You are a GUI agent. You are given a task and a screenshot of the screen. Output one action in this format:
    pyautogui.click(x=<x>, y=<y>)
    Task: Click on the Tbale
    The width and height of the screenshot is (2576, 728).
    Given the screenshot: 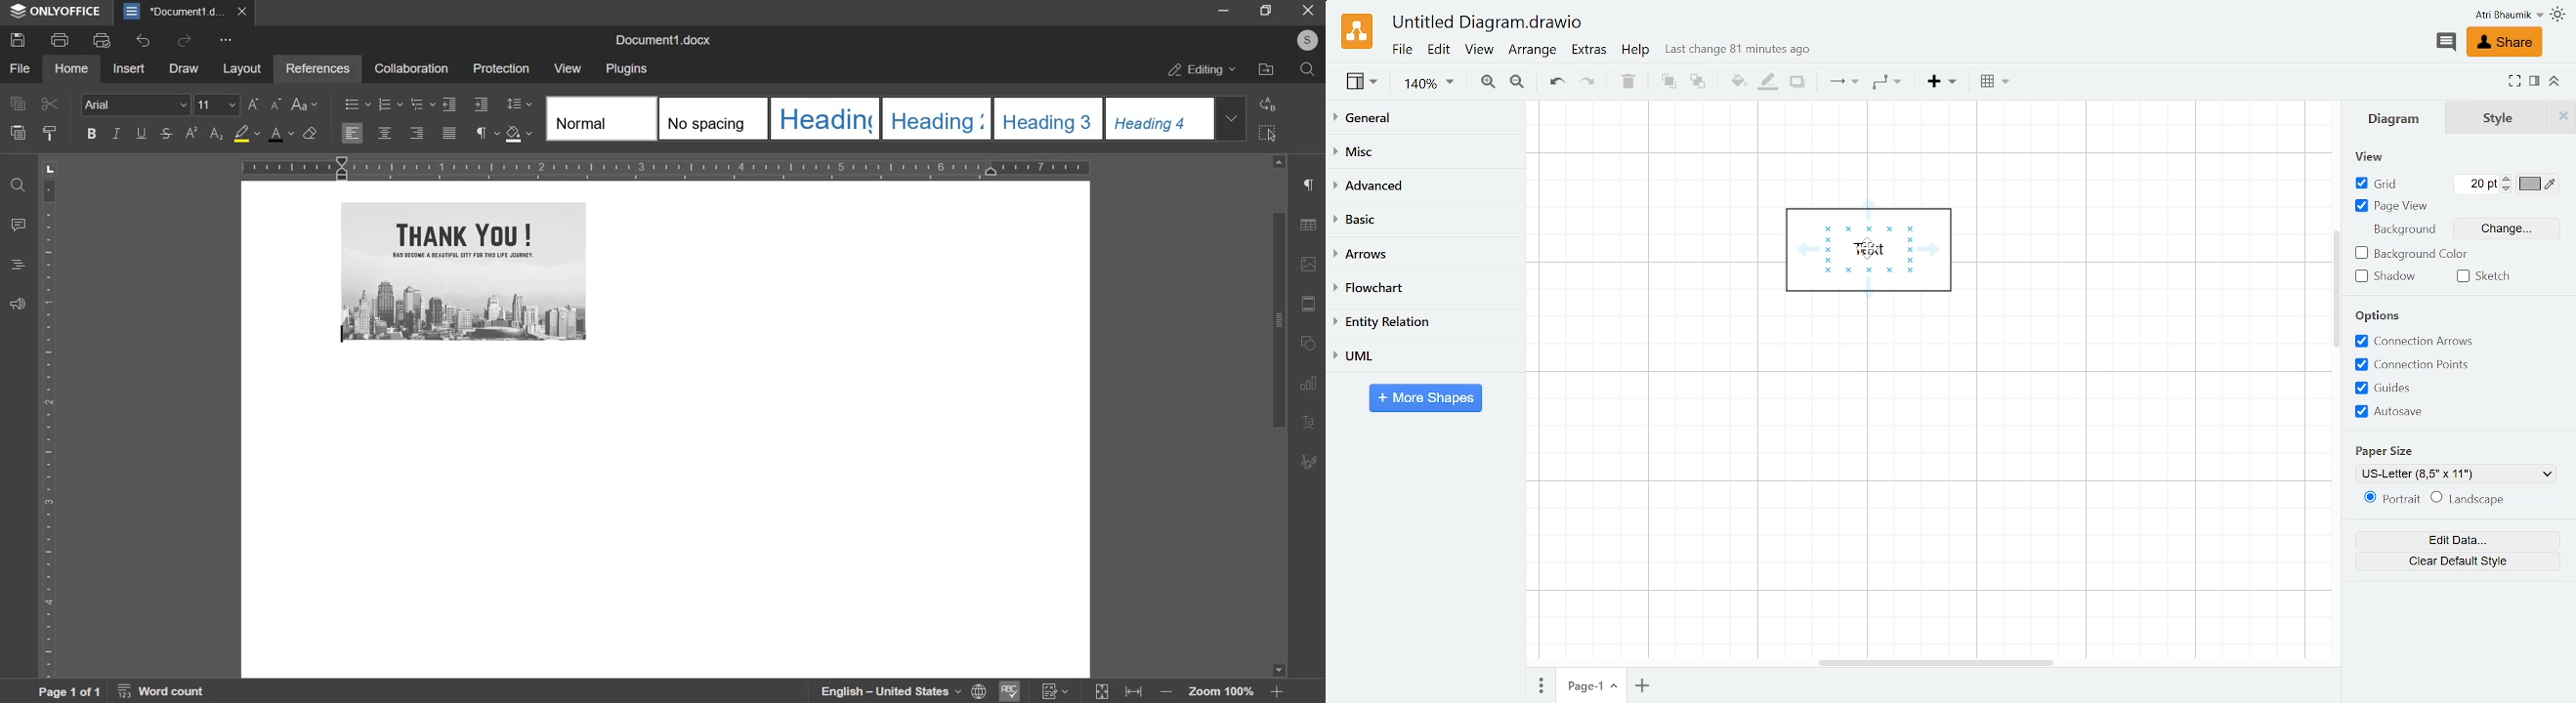 What is the action you would take?
    pyautogui.click(x=1996, y=85)
    